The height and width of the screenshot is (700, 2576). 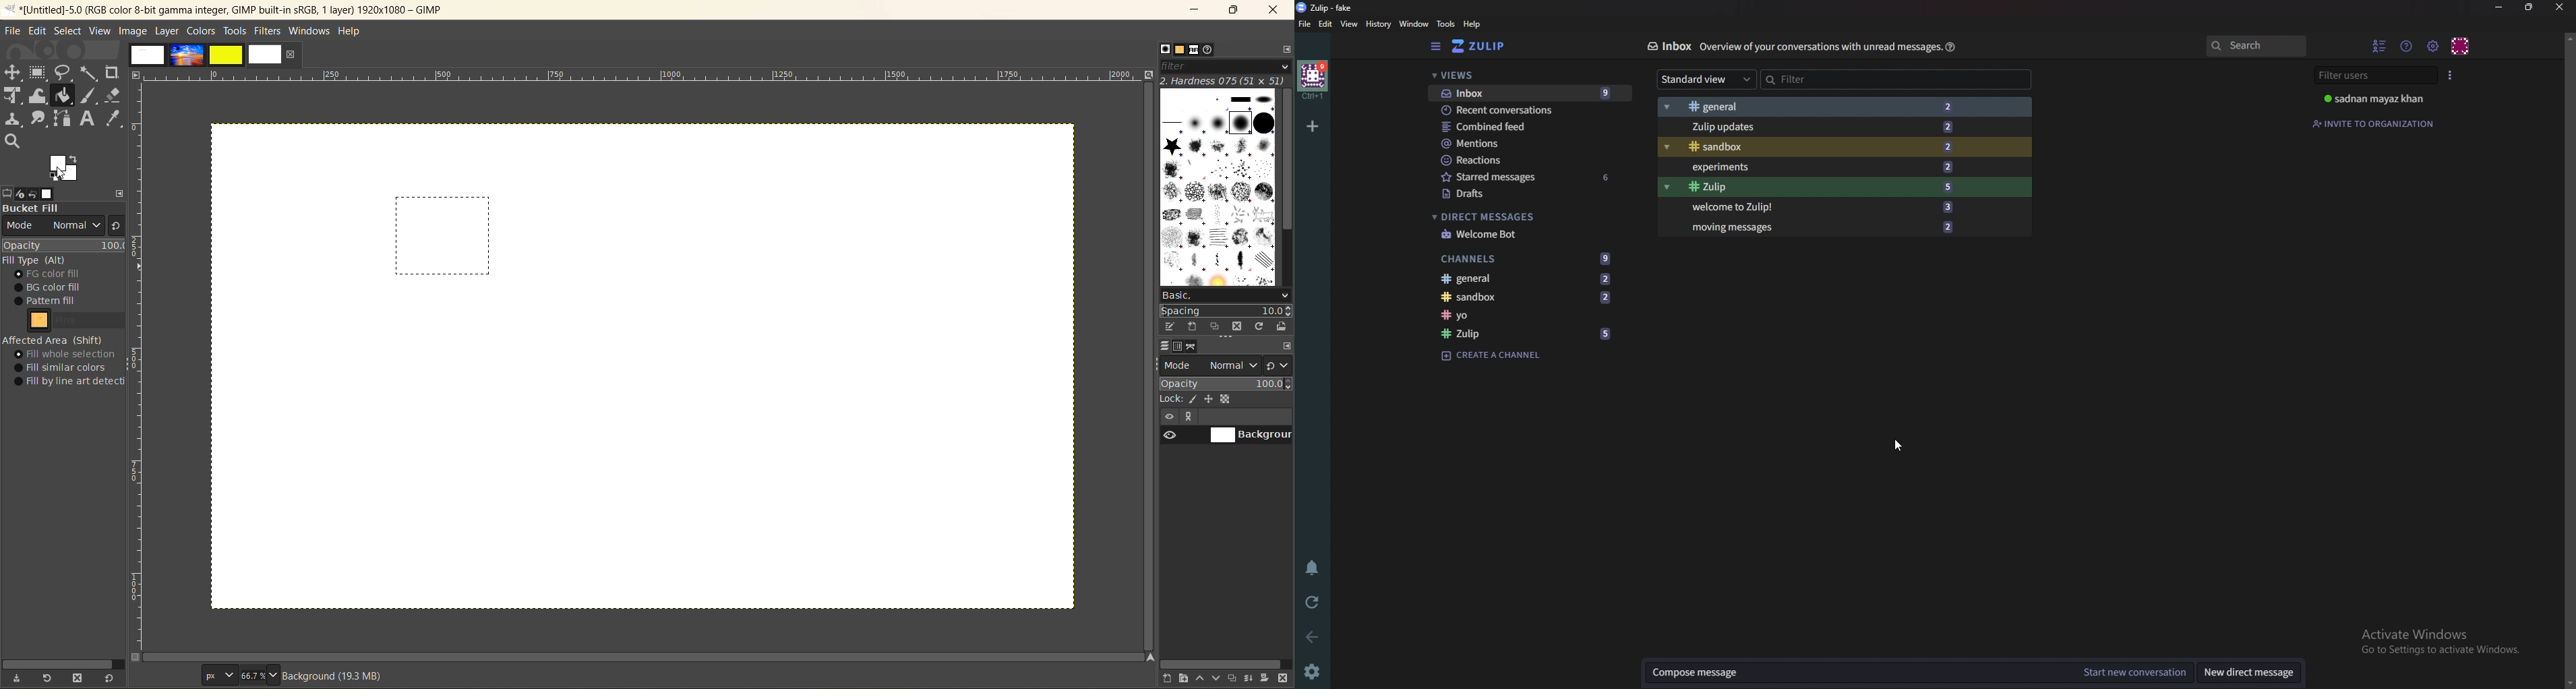 What do you see at coordinates (1168, 417) in the screenshot?
I see `hide` at bounding box center [1168, 417].